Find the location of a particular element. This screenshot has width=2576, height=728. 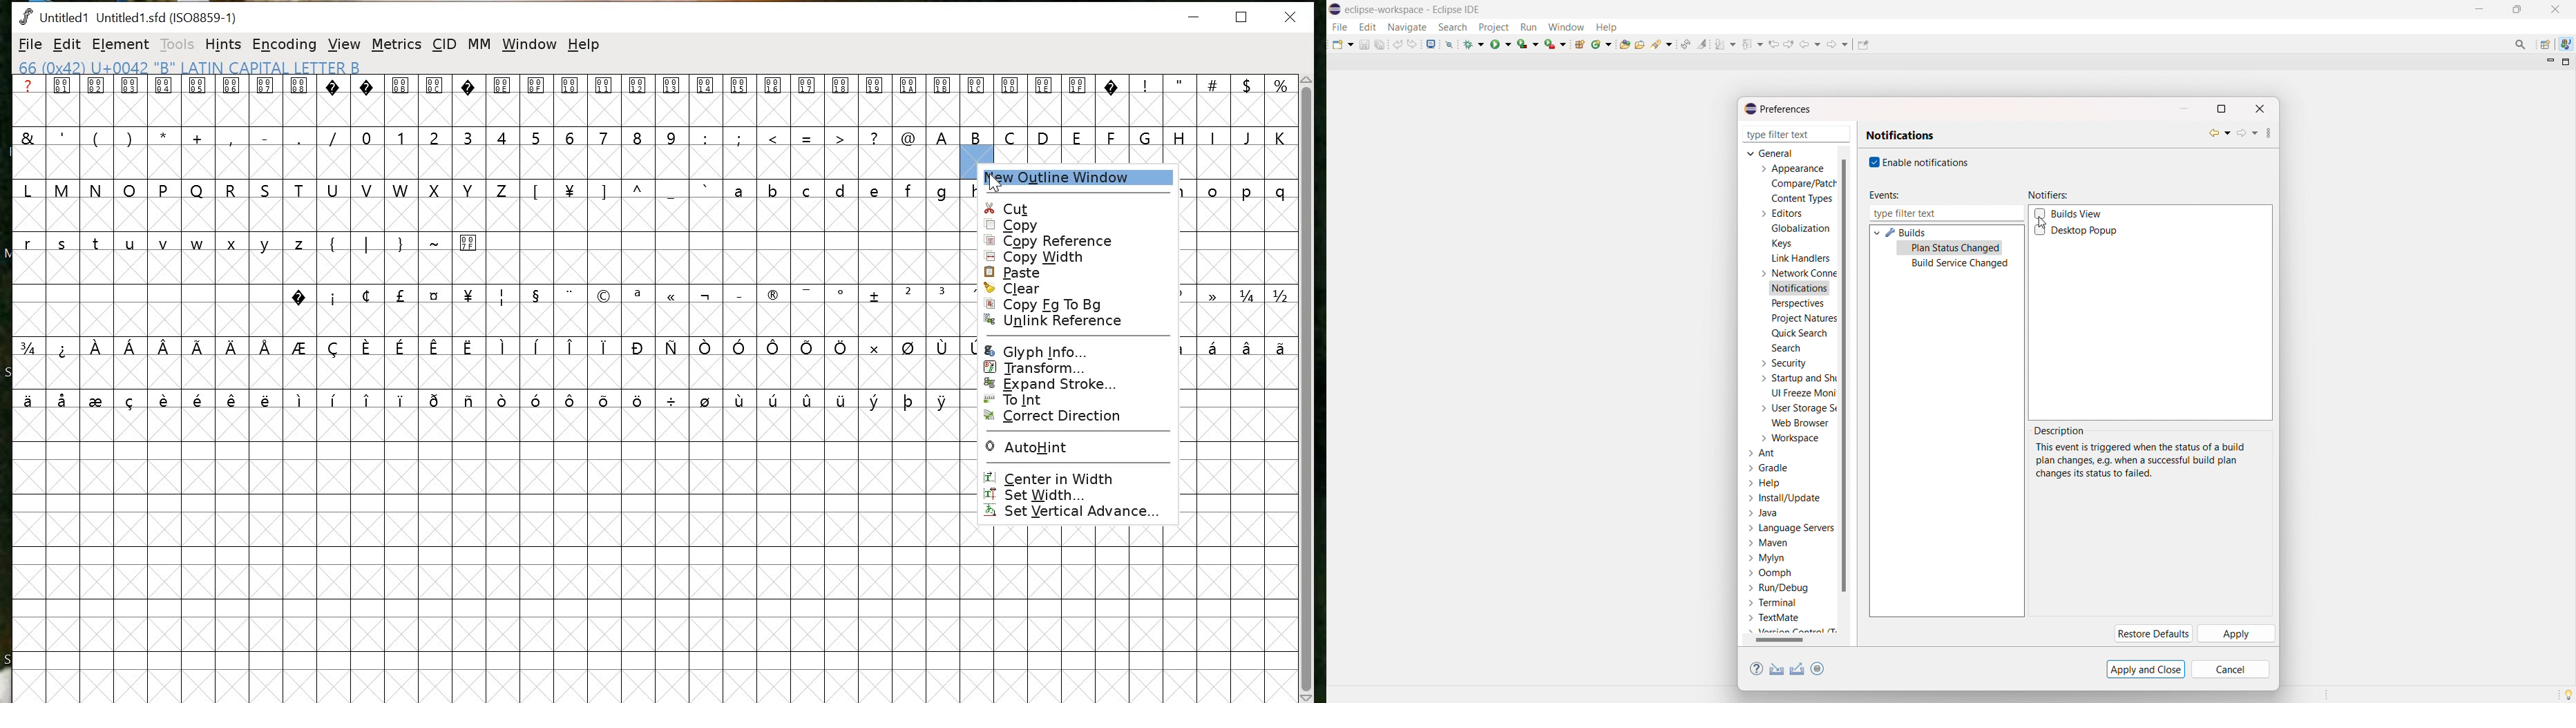

run is located at coordinates (1528, 27).